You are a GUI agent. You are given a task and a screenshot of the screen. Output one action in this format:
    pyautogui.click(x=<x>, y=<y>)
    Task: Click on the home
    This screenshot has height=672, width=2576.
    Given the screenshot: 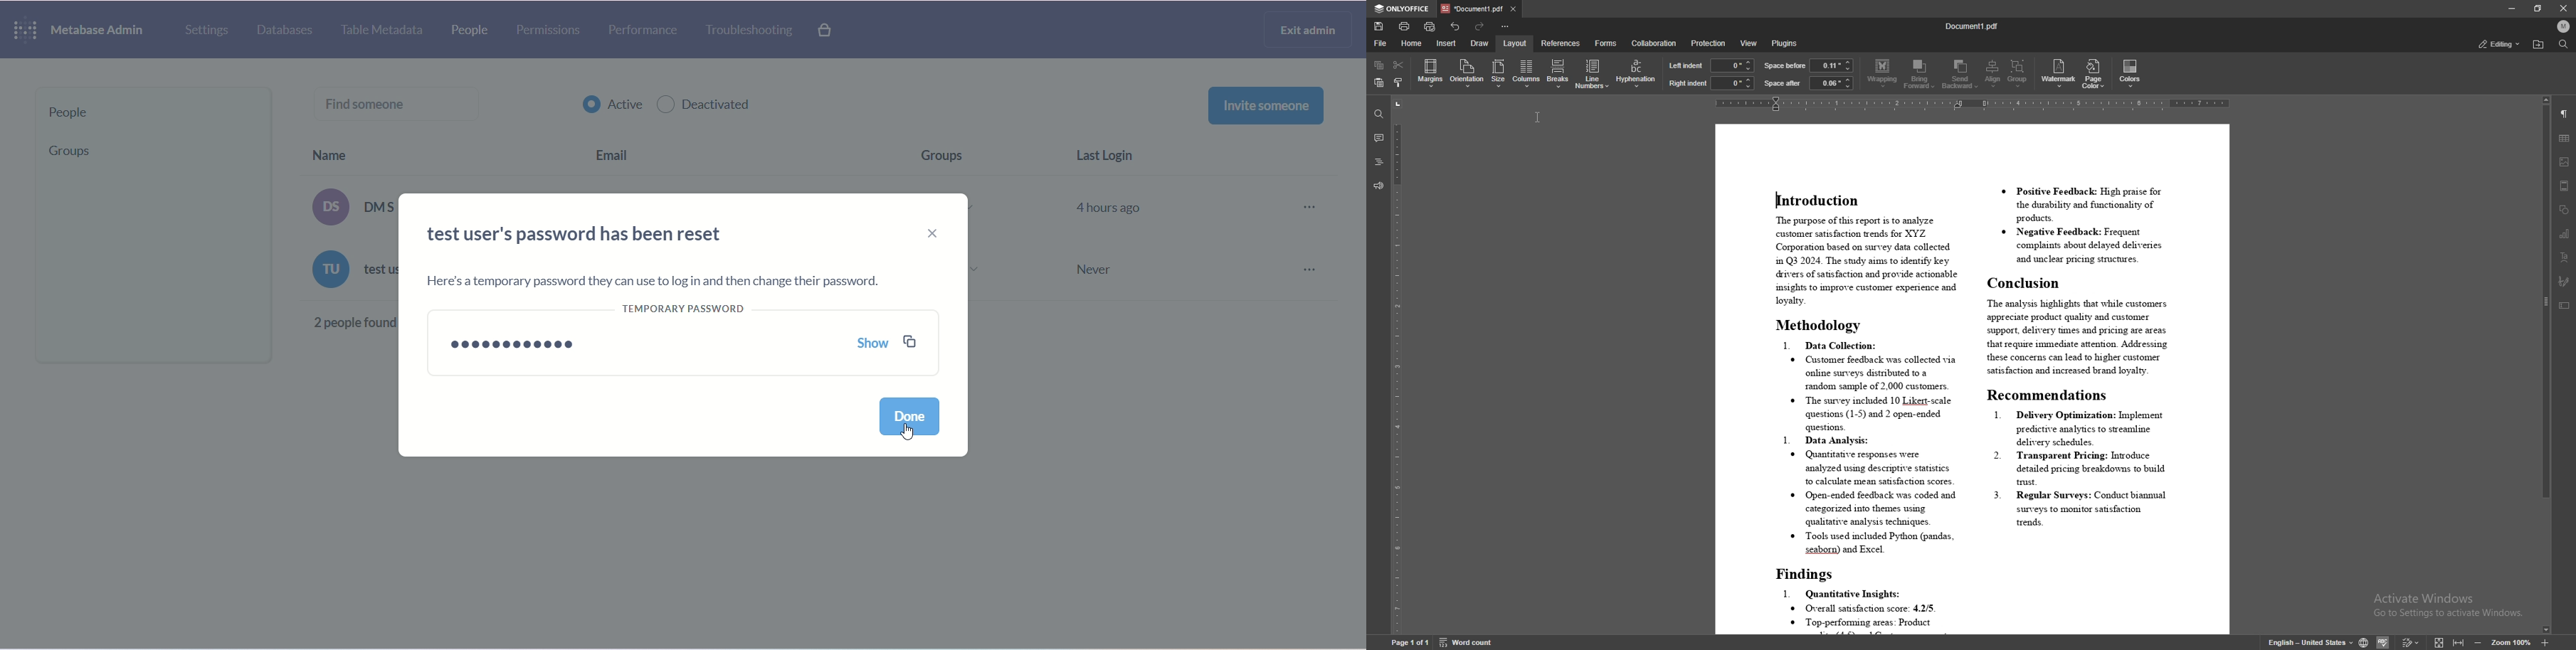 What is the action you would take?
    pyautogui.click(x=1412, y=43)
    